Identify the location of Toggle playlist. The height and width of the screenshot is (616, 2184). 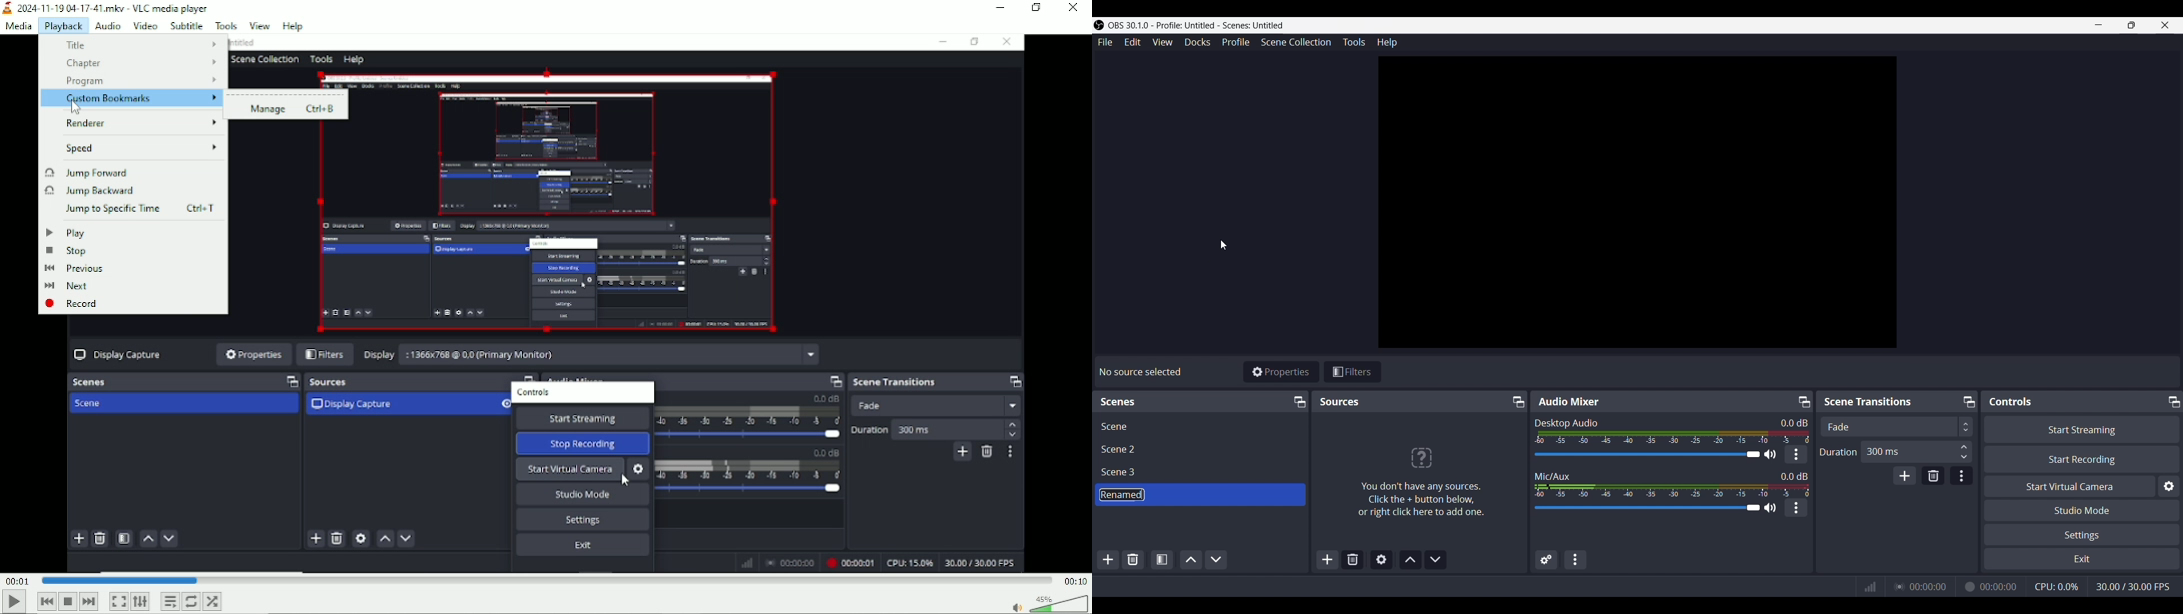
(169, 602).